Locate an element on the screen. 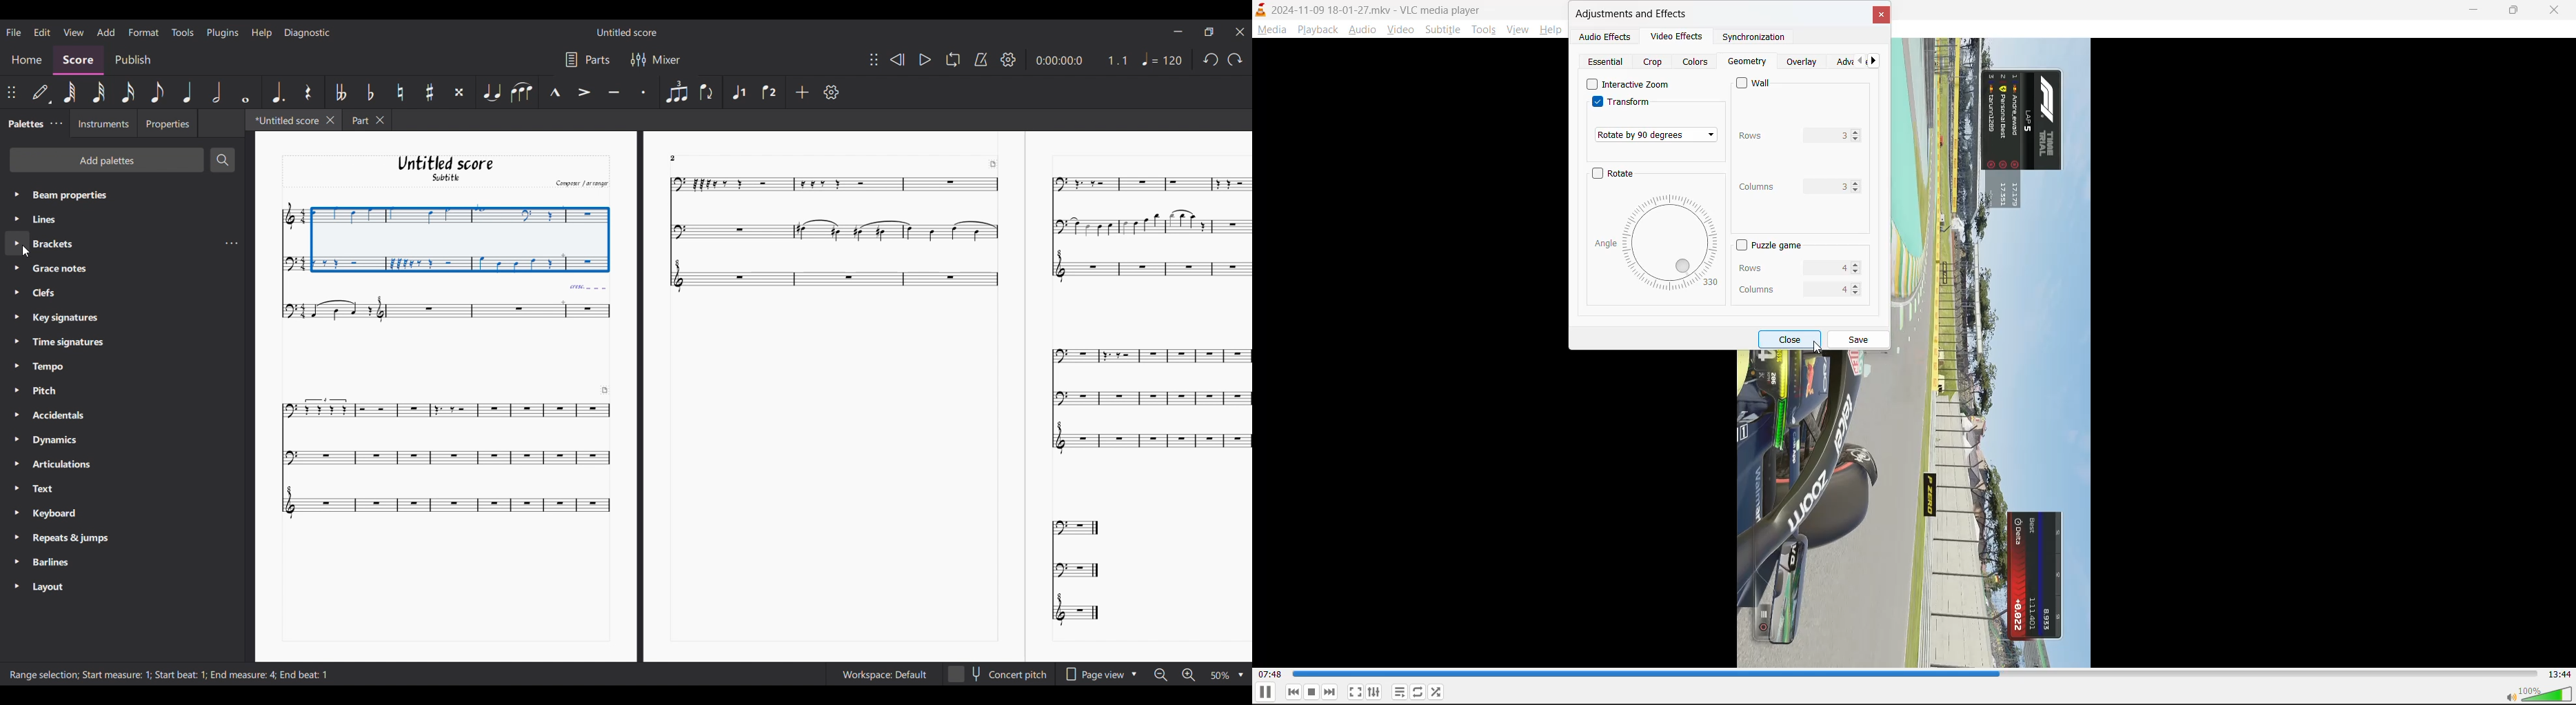 This screenshot has height=728, width=2576. Keyboard is located at coordinates (63, 515).